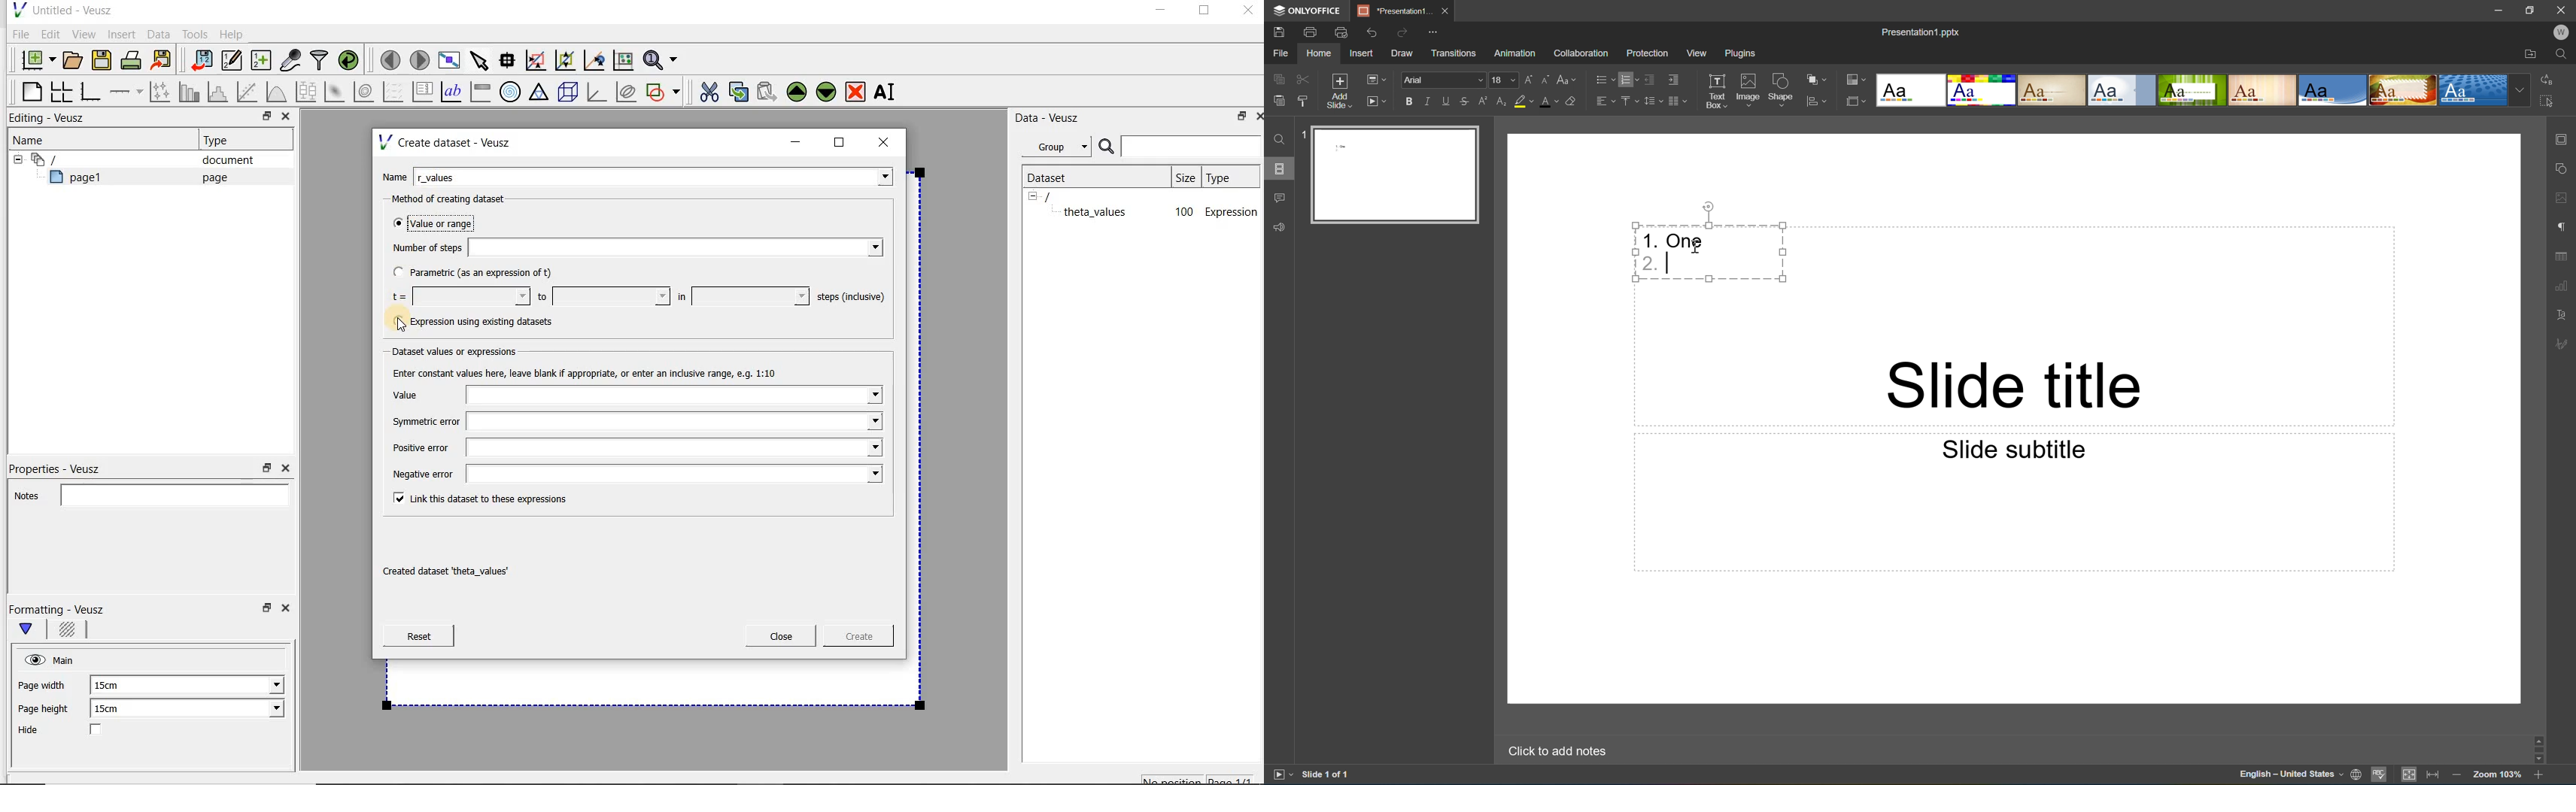  What do you see at coordinates (1501, 102) in the screenshot?
I see `Subscript` at bounding box center [1501, 102].